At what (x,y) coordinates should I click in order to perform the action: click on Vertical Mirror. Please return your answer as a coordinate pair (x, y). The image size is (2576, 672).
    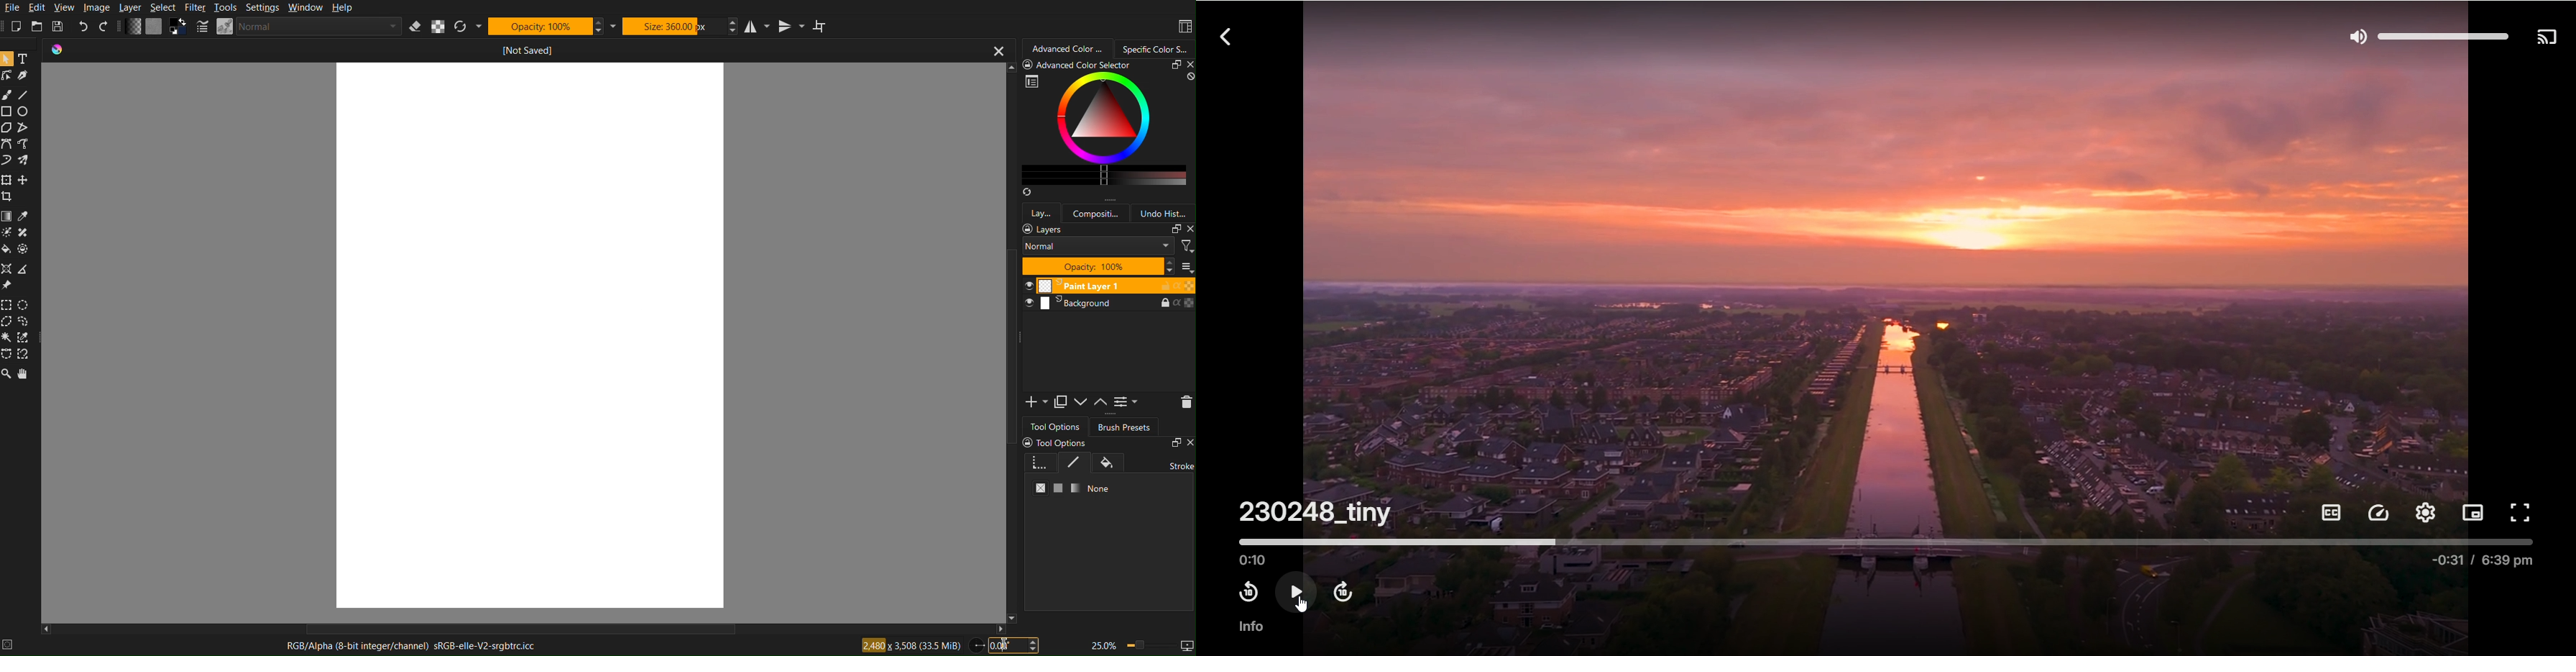
    Looking at the image, I should click on (787, 27).